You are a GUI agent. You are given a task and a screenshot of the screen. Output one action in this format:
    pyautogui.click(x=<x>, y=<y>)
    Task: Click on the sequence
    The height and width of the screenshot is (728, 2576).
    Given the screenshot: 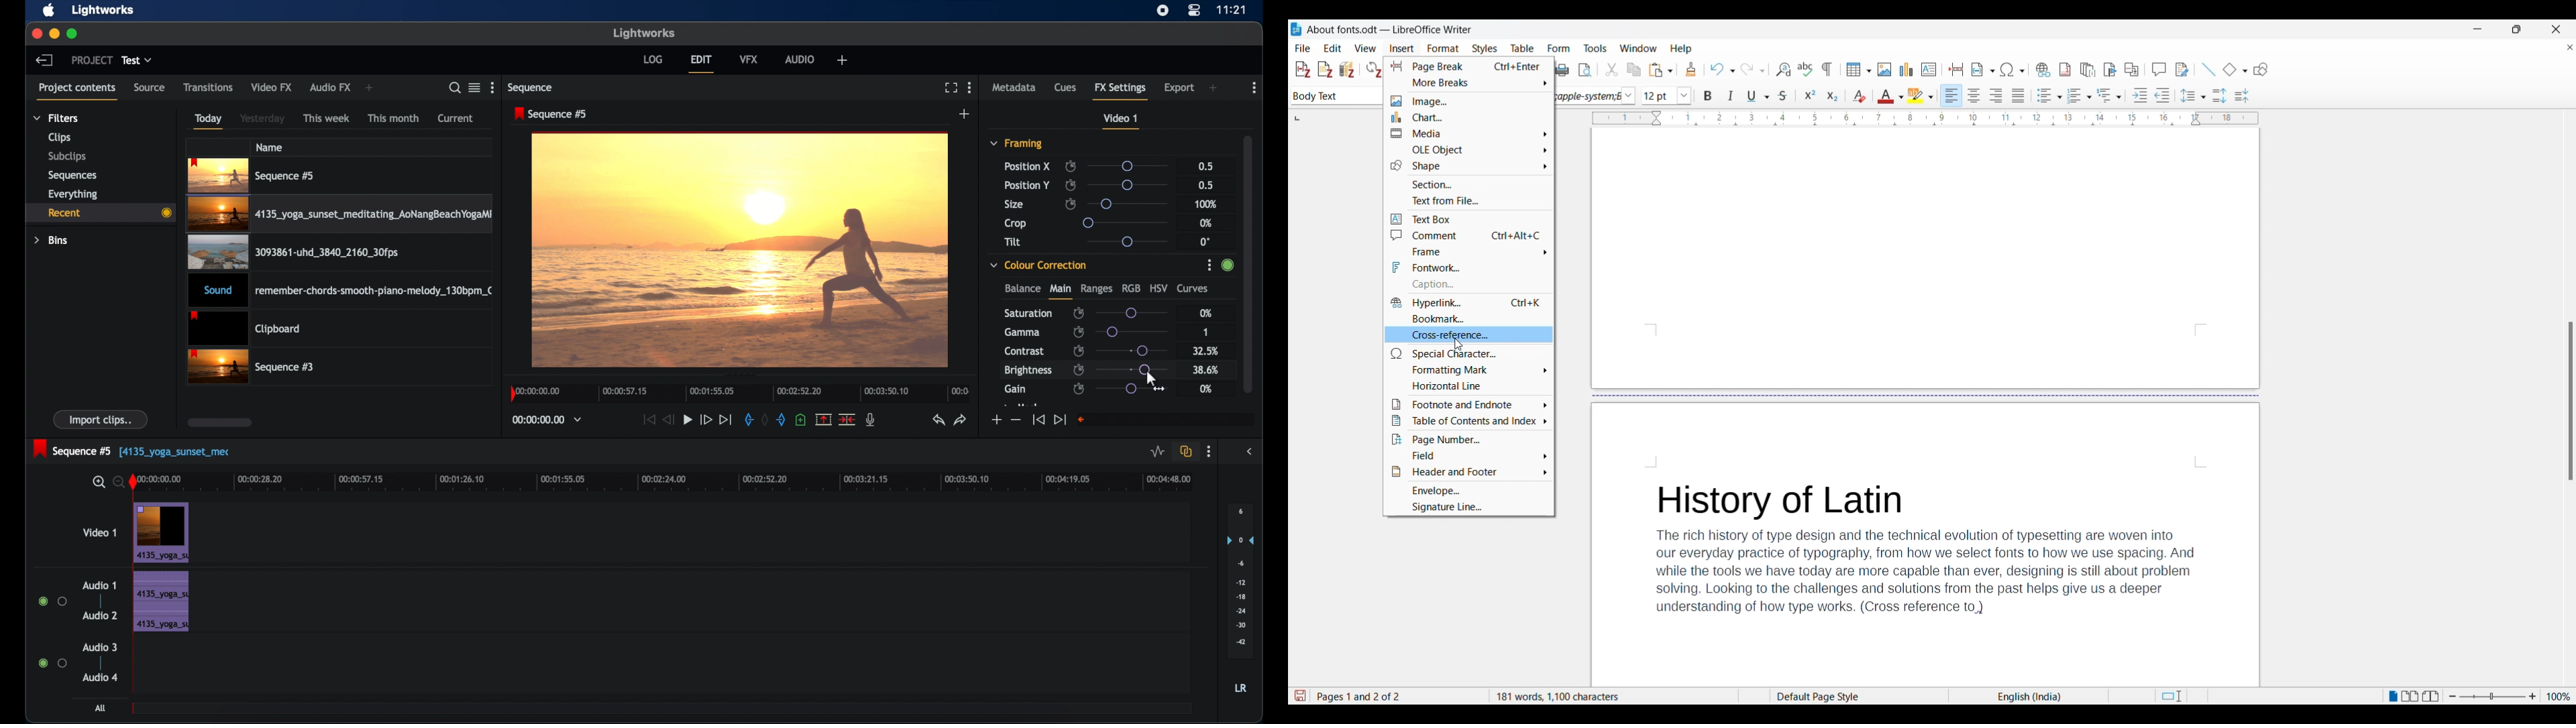 What is the action you would take?
    pyautogui.click(x=551, y=114)
    